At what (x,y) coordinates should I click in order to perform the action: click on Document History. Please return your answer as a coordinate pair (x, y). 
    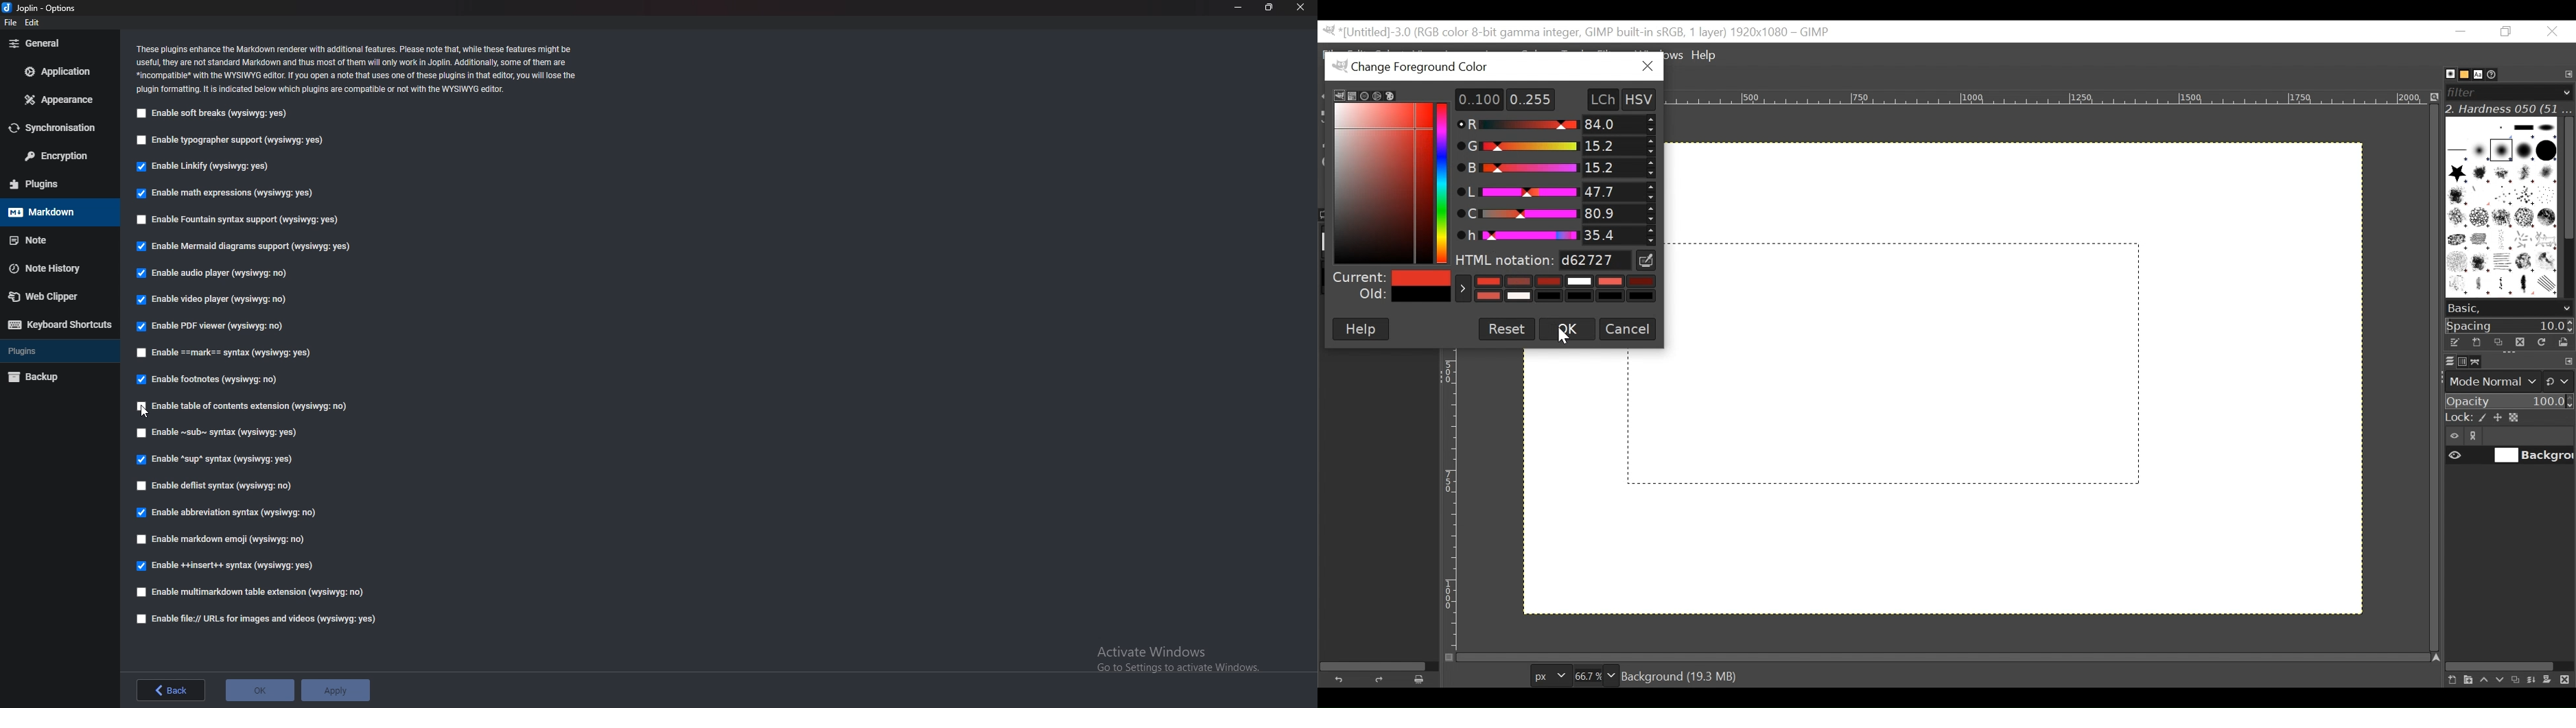
    Looking at the image, I should click on (2497, 73).